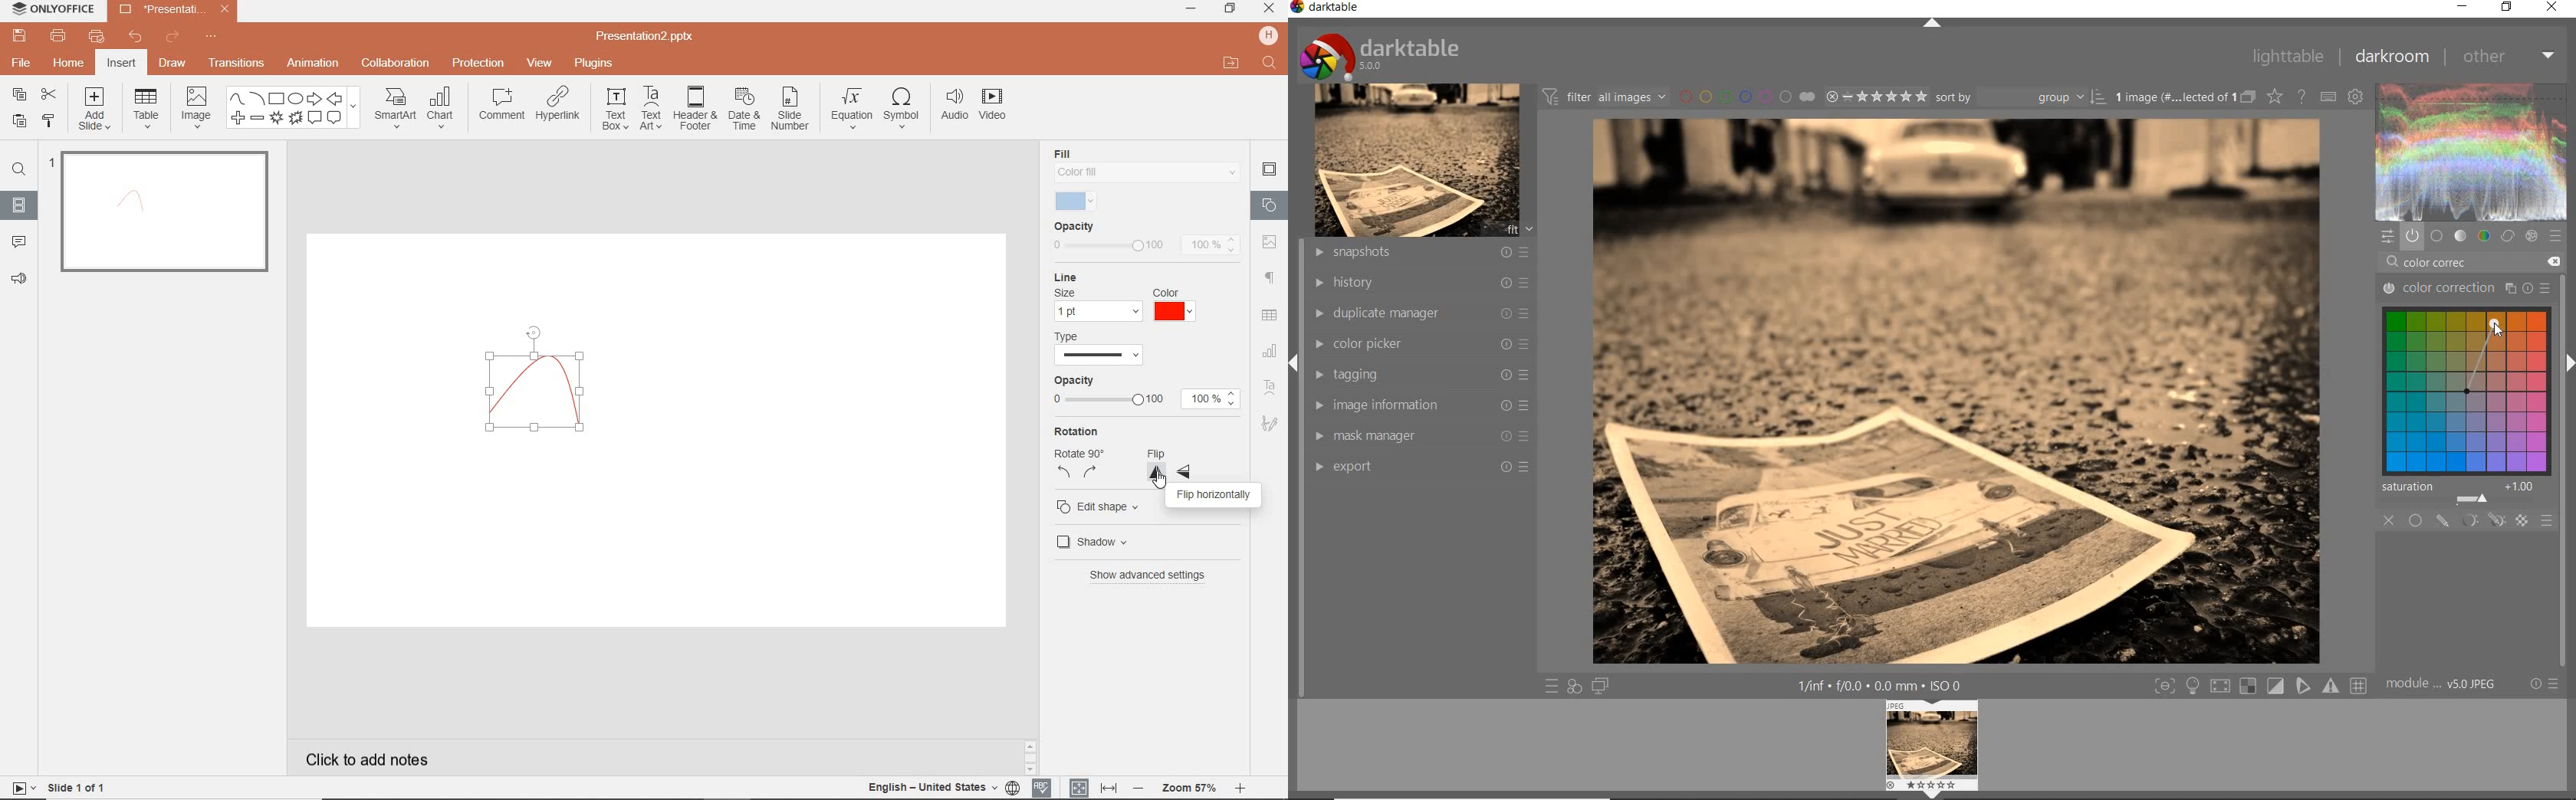 Image resolution: width=2576 pixels, height=812 pixels. Describe the element at coordinates (2274, 97) in the screenshot. I see `change type of overlay` at that location.